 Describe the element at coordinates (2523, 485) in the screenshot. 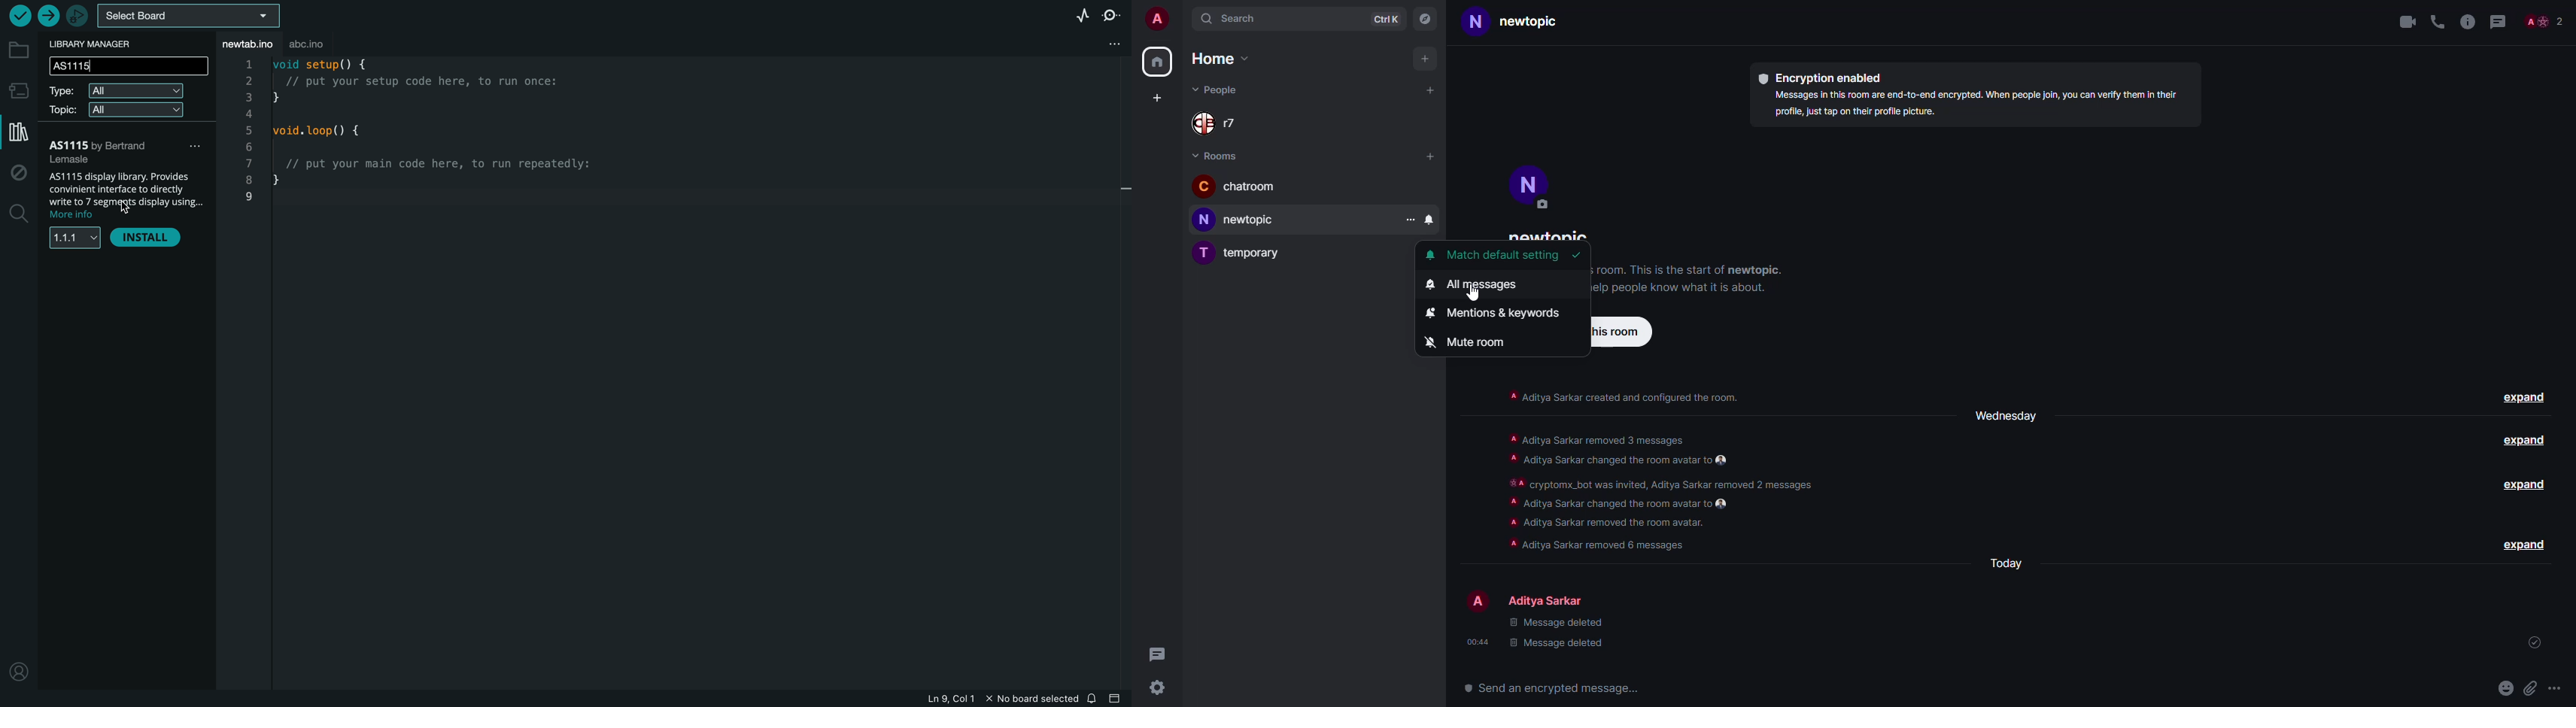

I see `expand` at that location.